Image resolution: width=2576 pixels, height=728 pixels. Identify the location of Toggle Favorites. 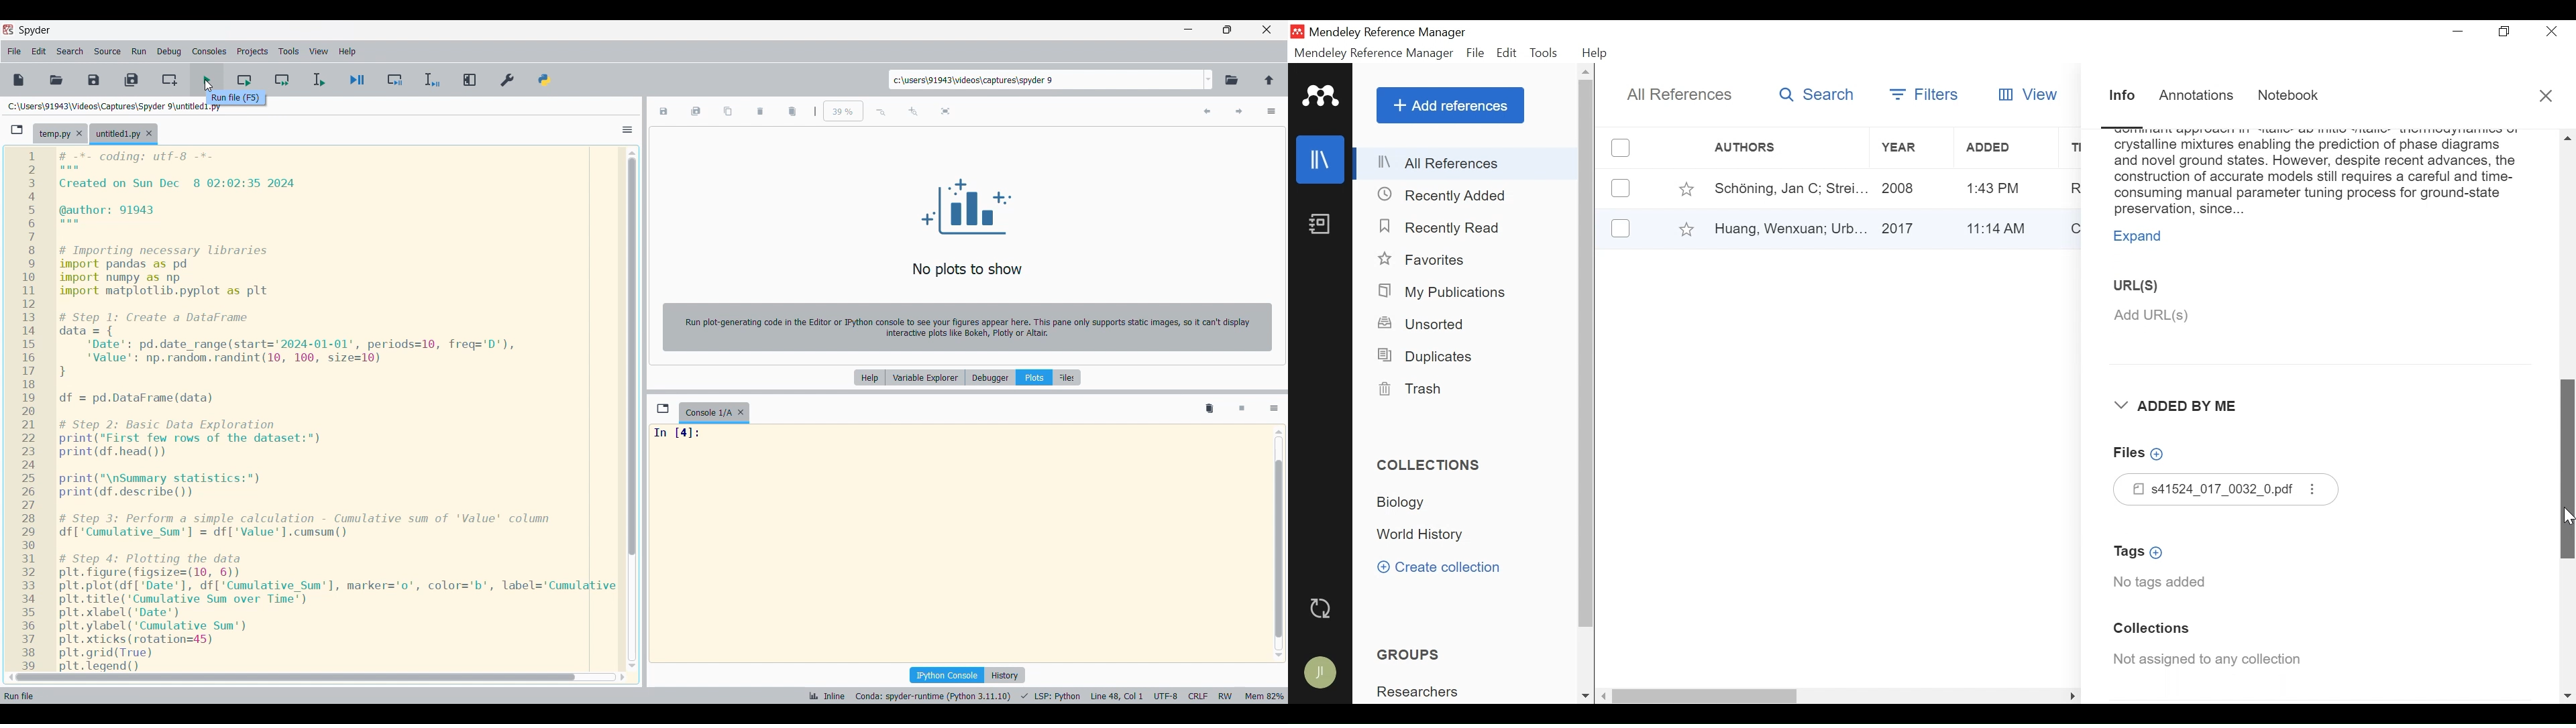
(1686, 229).